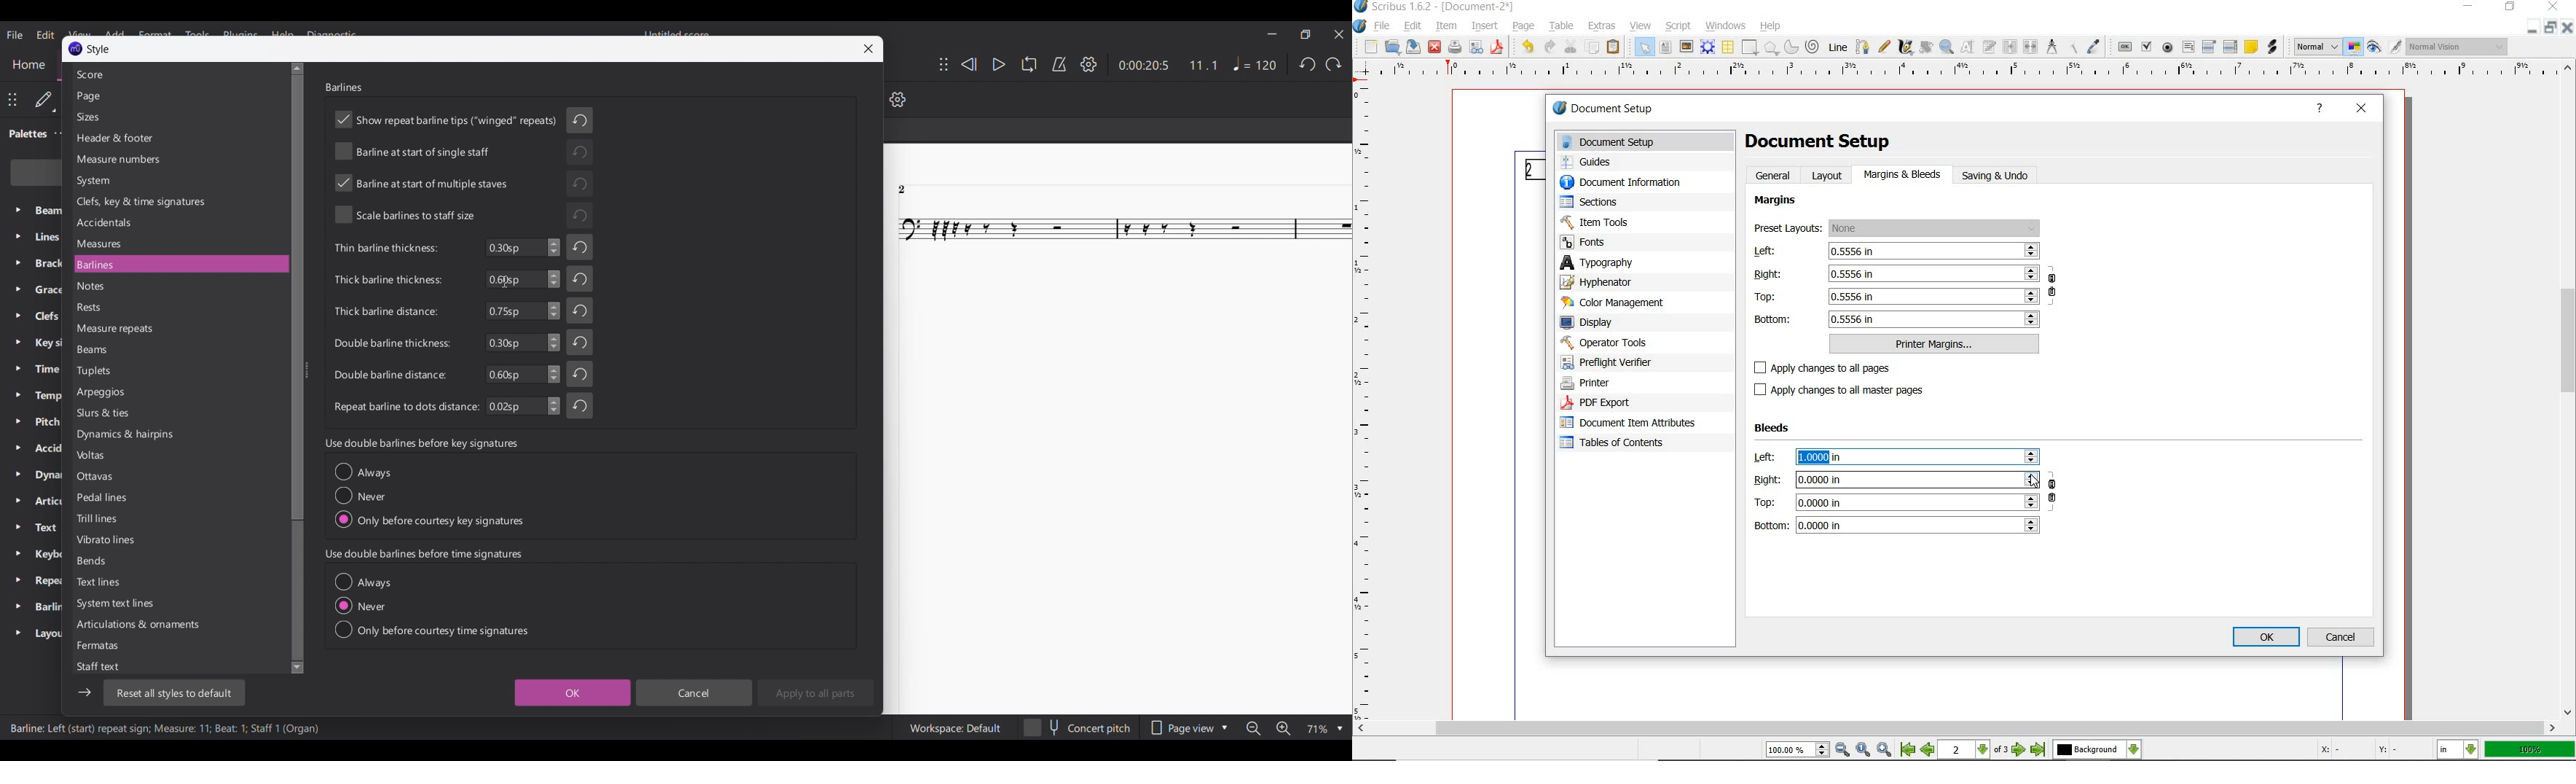 The height and width of the screenshot is (784, 2576). Describe the element at coordinates (1955, 730) in the screenshot. I see `scroll bar` at that location.